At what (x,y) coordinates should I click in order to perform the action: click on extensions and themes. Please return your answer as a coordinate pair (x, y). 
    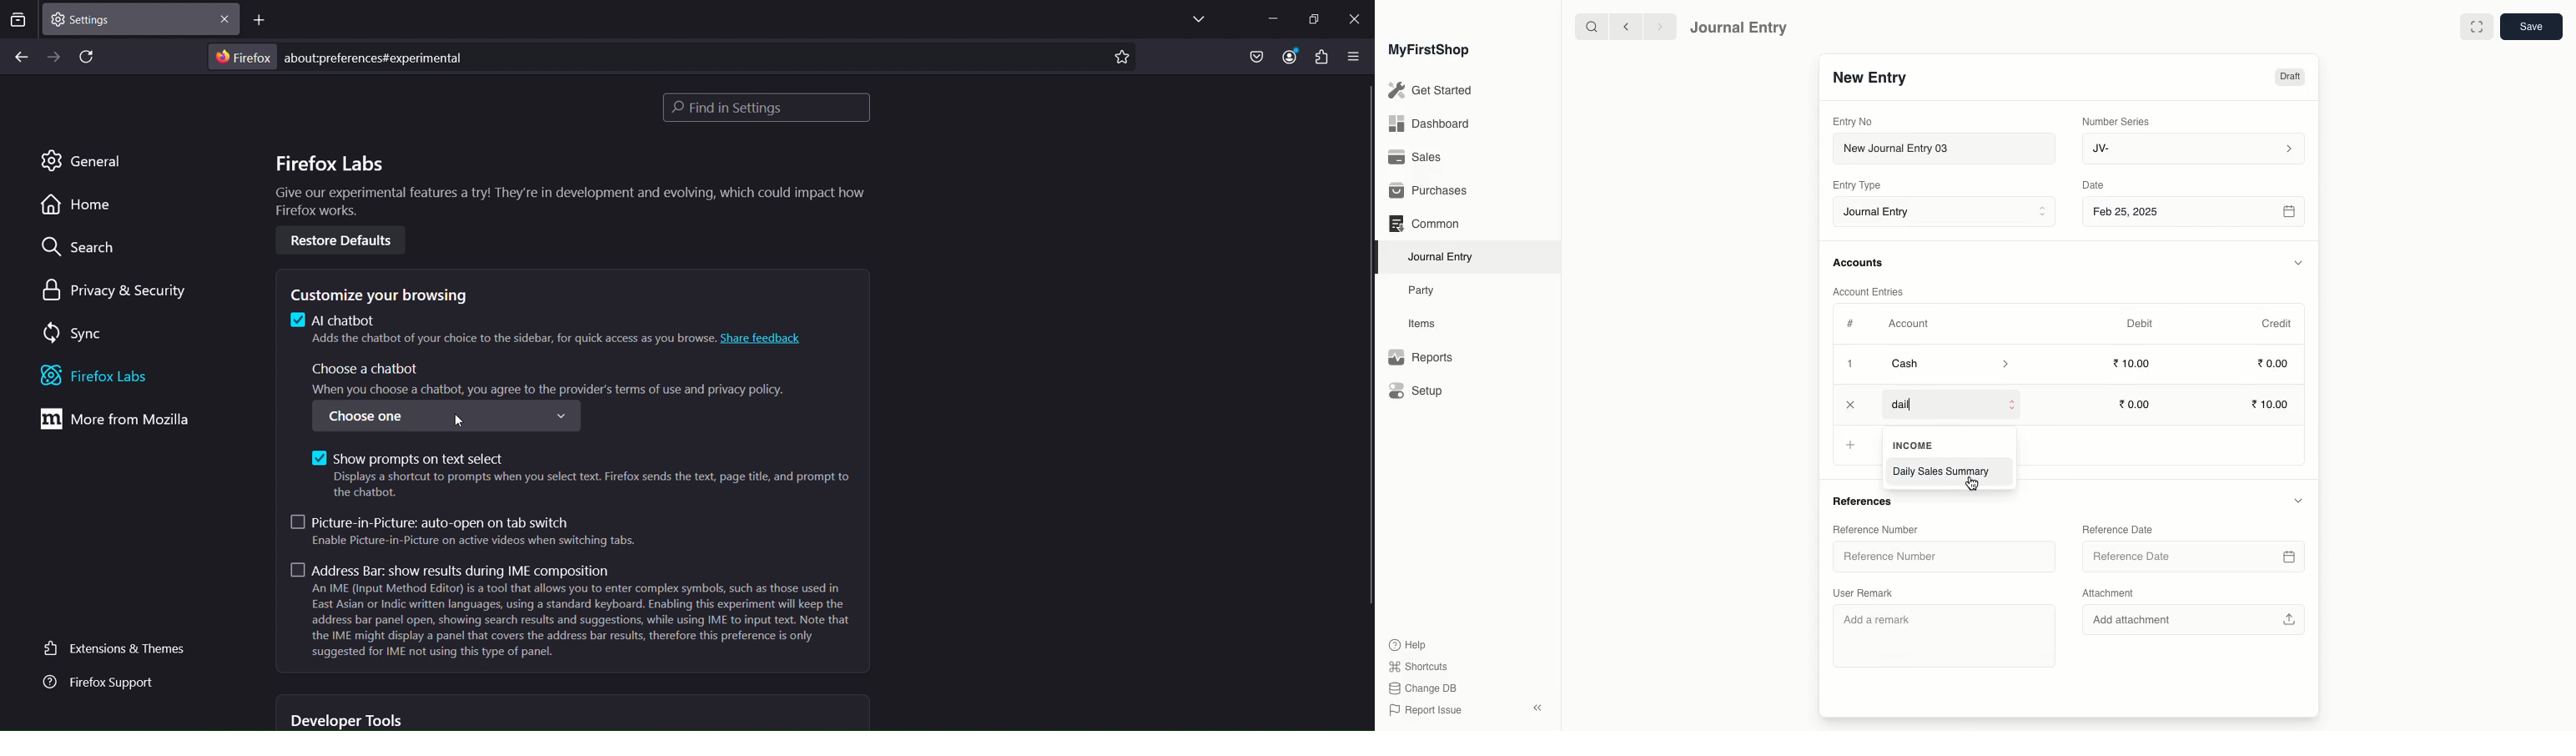
    Looking at the image, I should click on (112, 647).